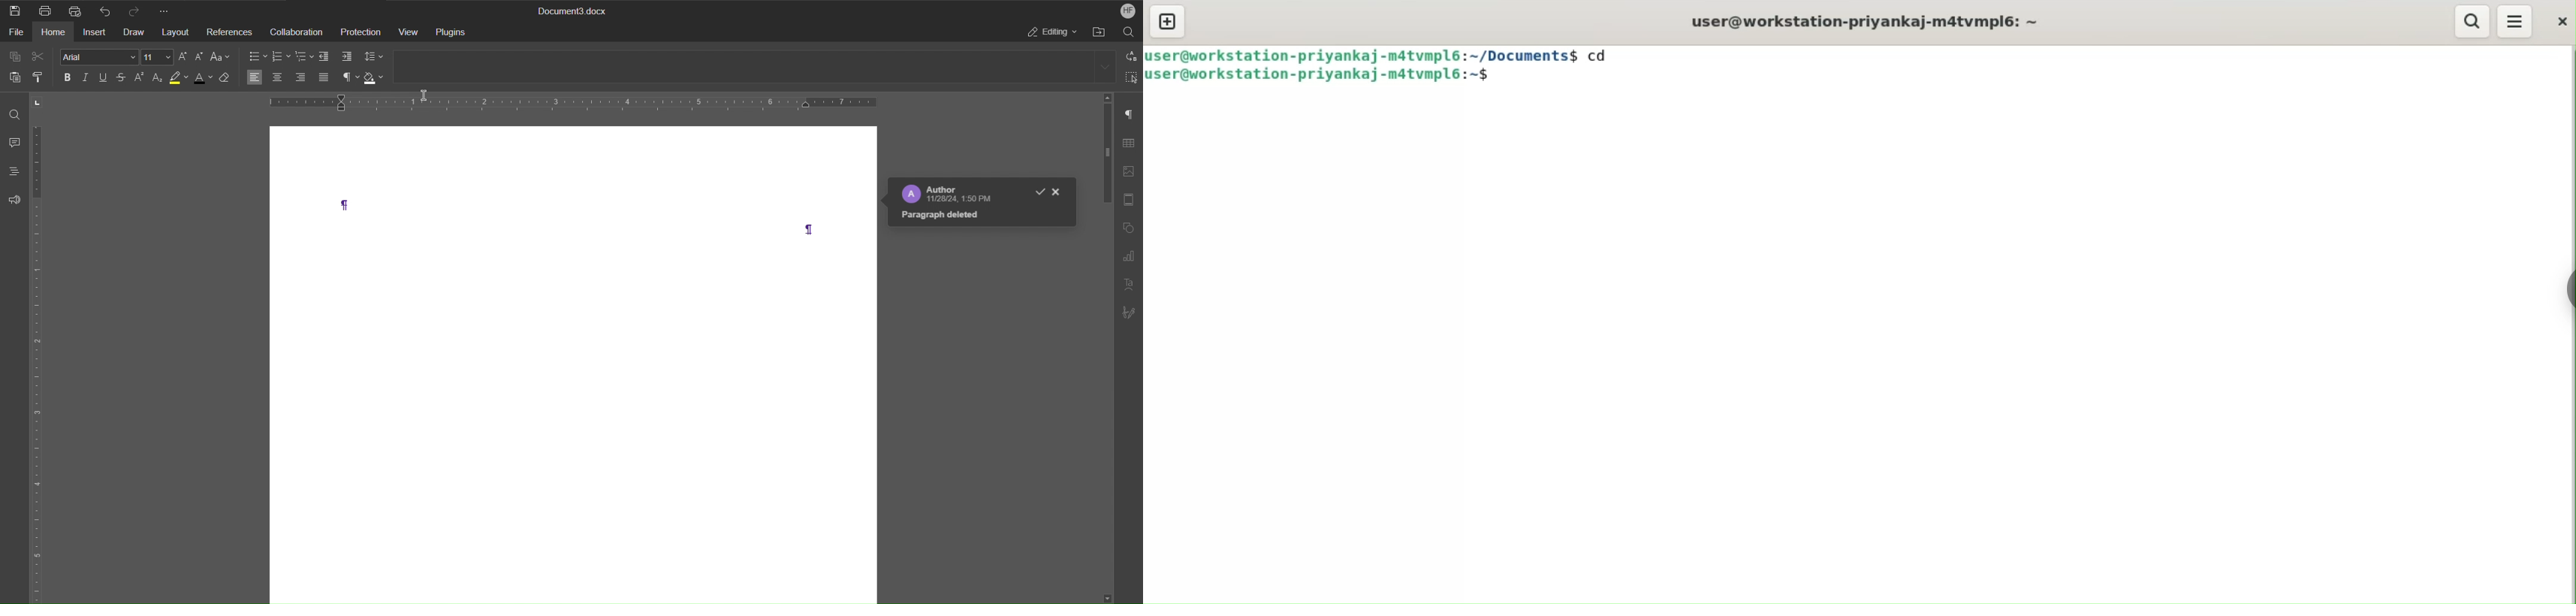 The height and width of the screenshot is (616, 2576). Describe the element at coordinates (227, 77) in the screenshot. I see `Clear all formatting` at that location.